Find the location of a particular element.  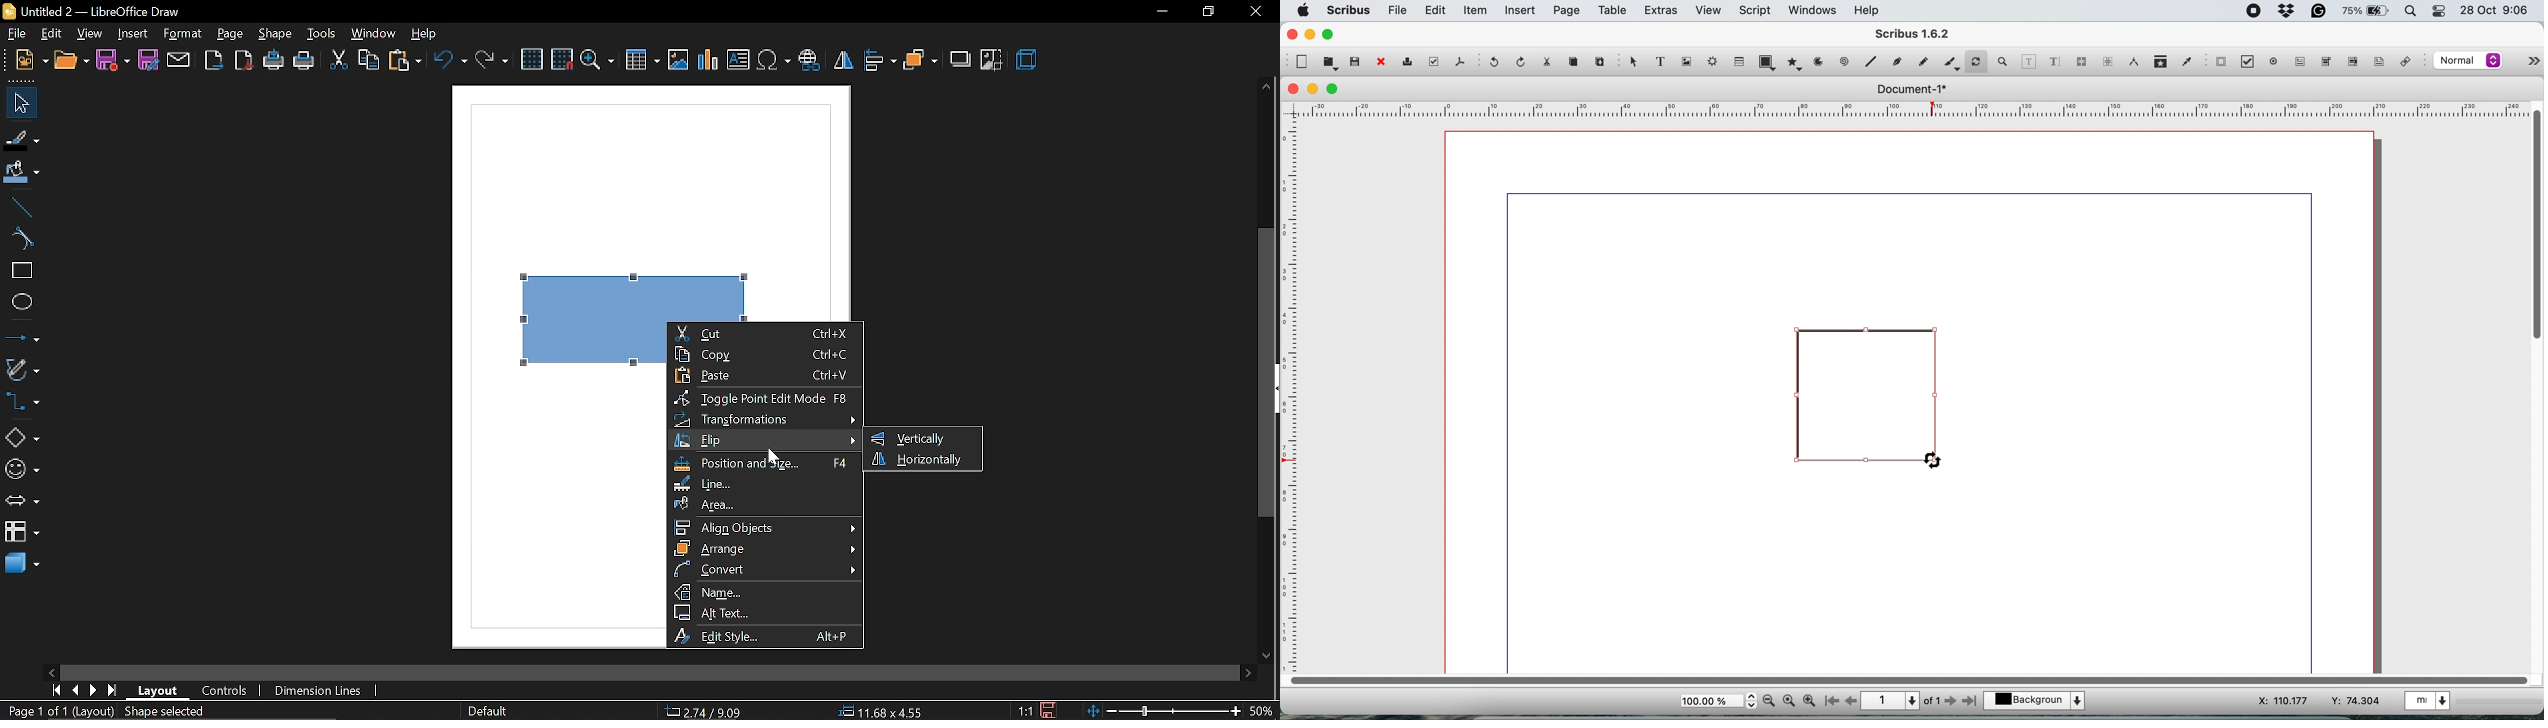

file is located at coordinates (1398, 10).